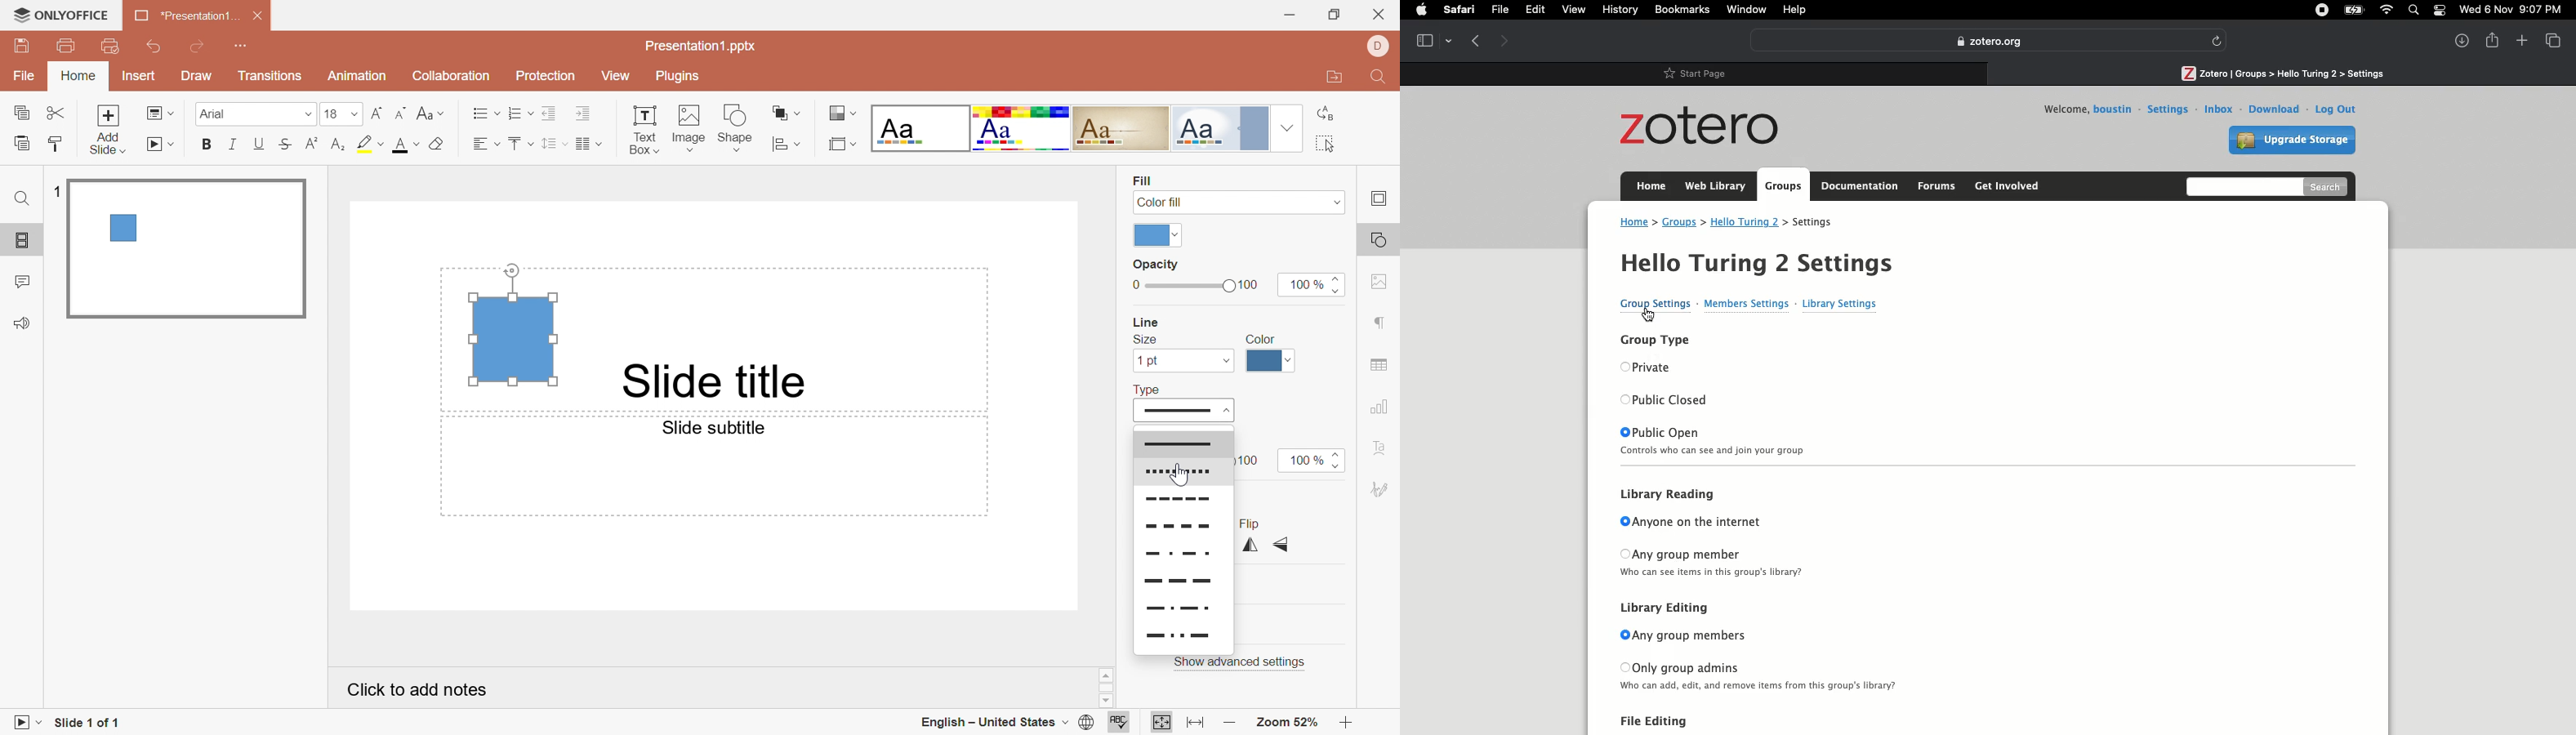 The width and height of the screenshot is (2576, 756). I want to click on Decrease Indent, so click(551, 113).